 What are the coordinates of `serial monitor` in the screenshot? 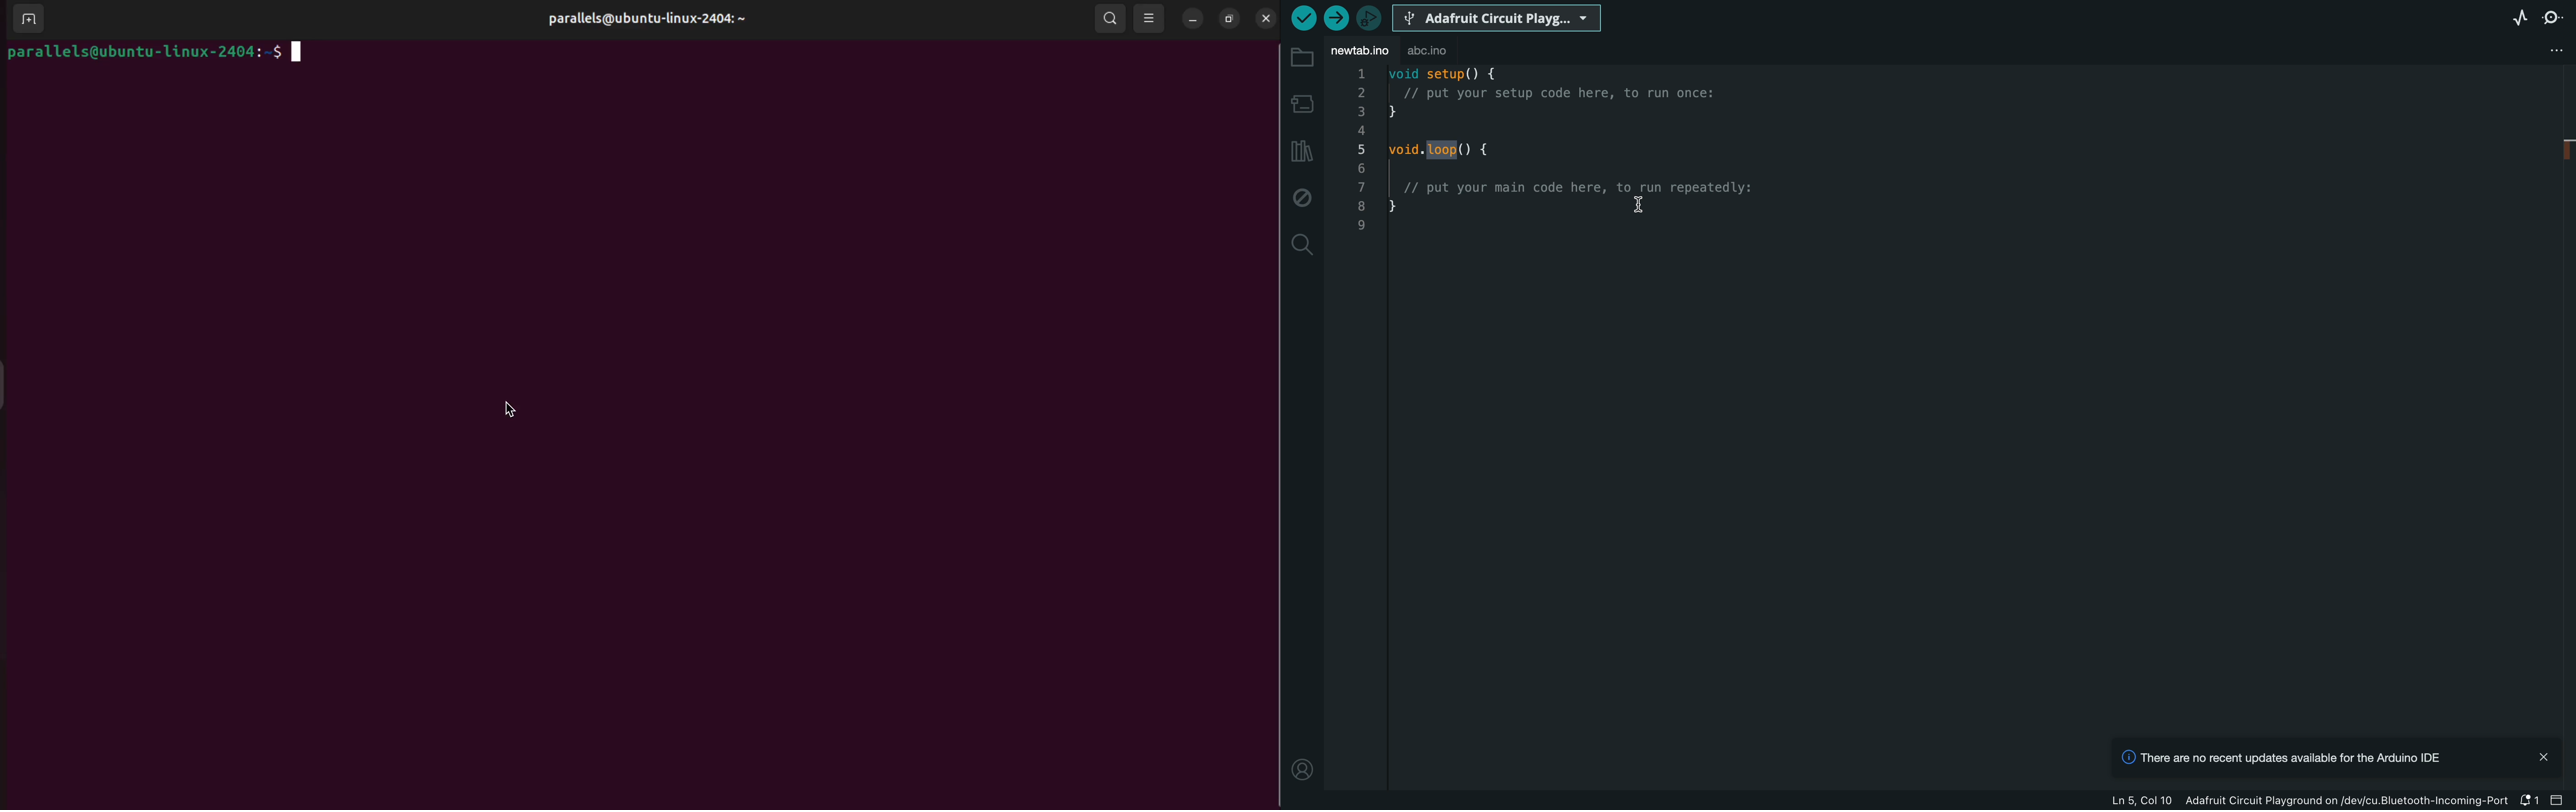 It's located at (2553, 16).